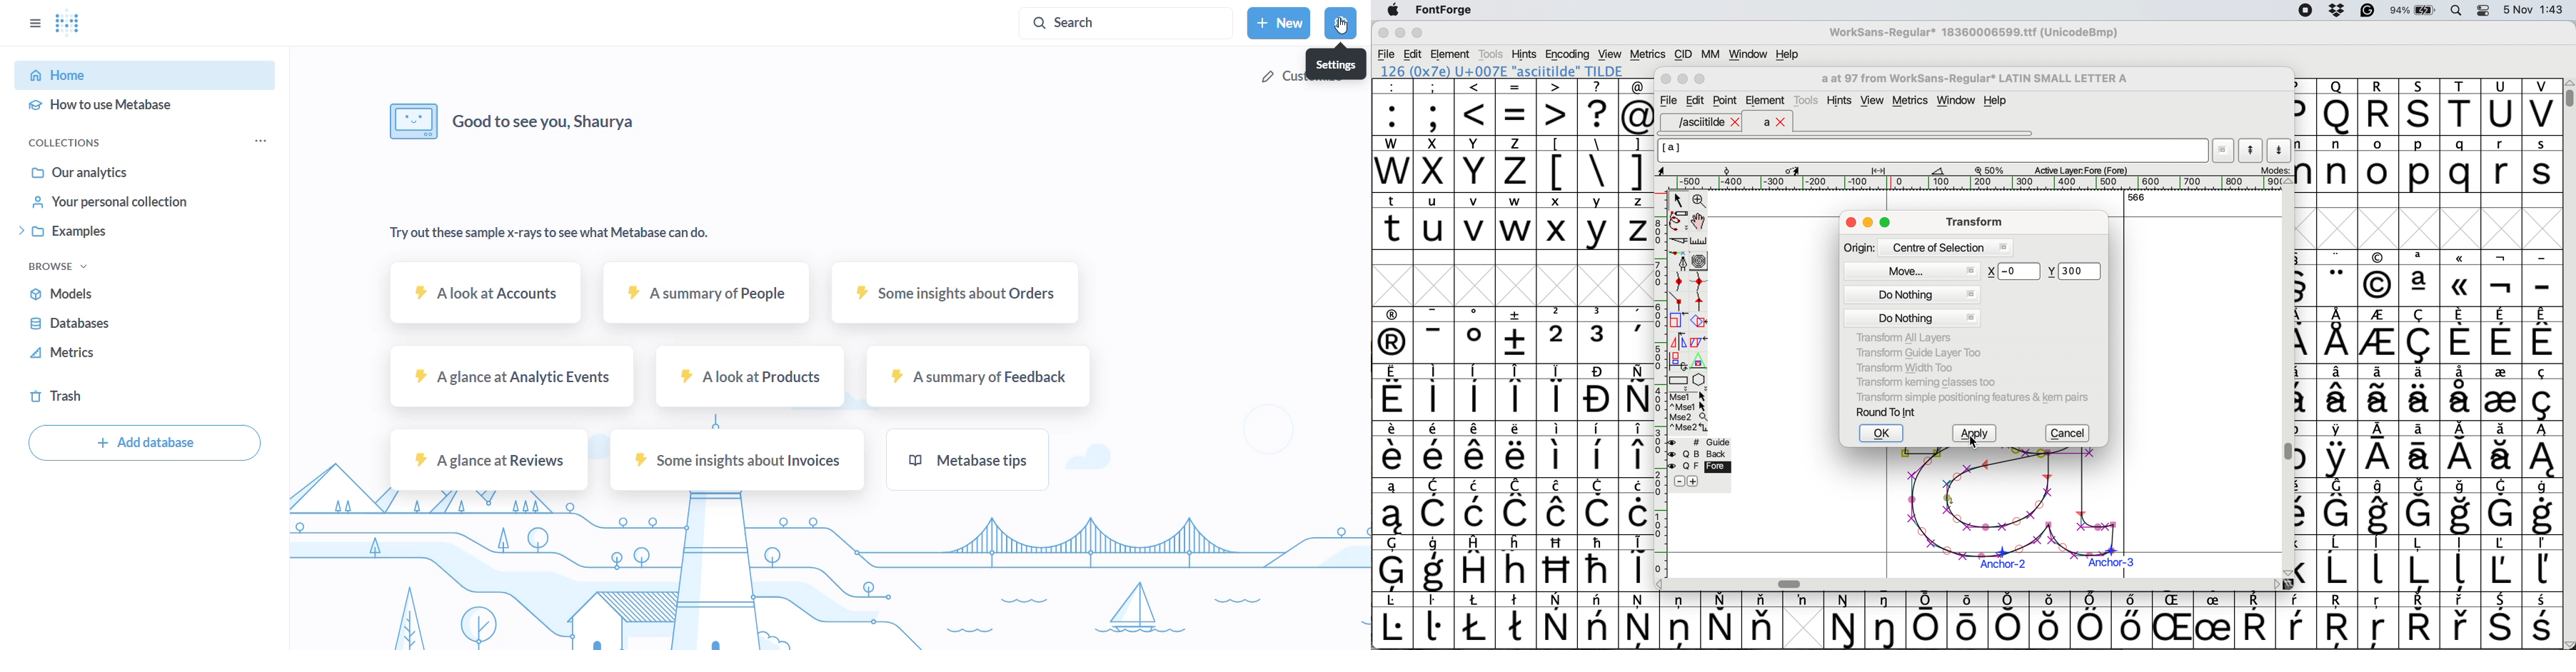  Describe the element at coordinates (1911, 305) in the screenshot. I see `do nothing` at that location.